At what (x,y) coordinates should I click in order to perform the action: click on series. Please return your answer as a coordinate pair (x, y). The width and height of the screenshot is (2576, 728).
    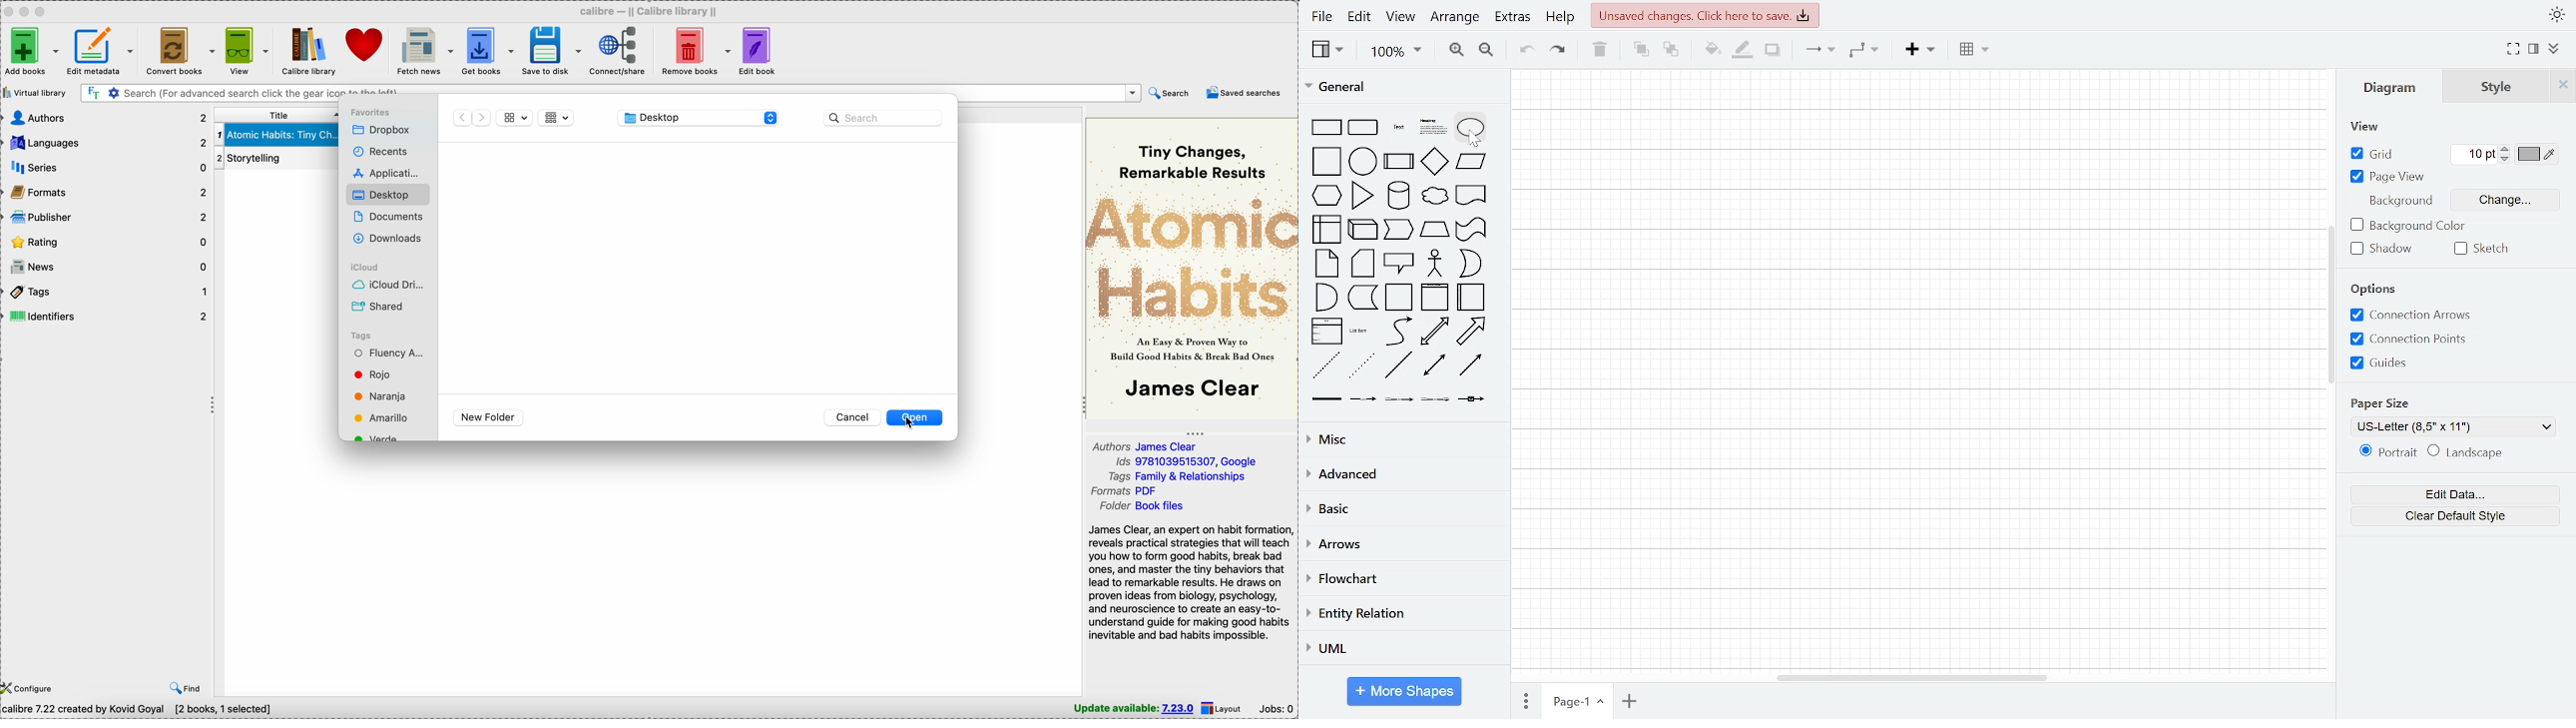
    Looking at the image, I should click on (107, 169).